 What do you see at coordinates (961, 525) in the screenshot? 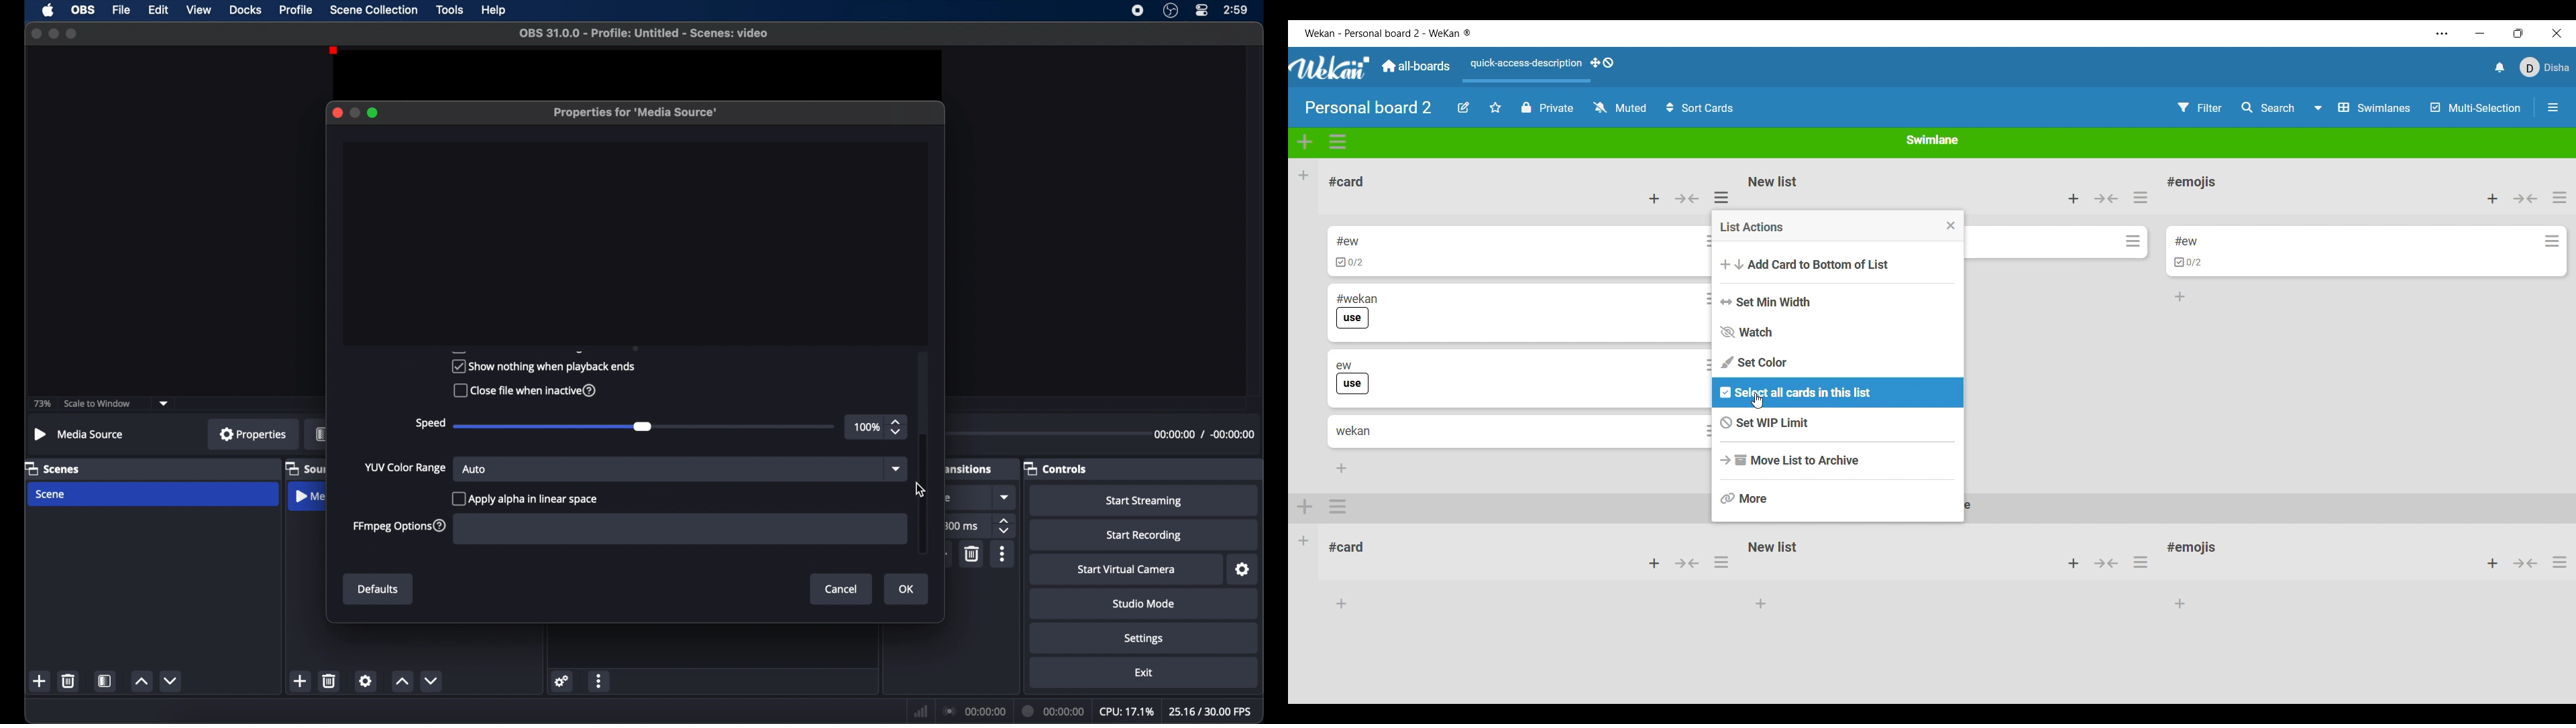
I see `300 ms` at bounding box center [961, 525].